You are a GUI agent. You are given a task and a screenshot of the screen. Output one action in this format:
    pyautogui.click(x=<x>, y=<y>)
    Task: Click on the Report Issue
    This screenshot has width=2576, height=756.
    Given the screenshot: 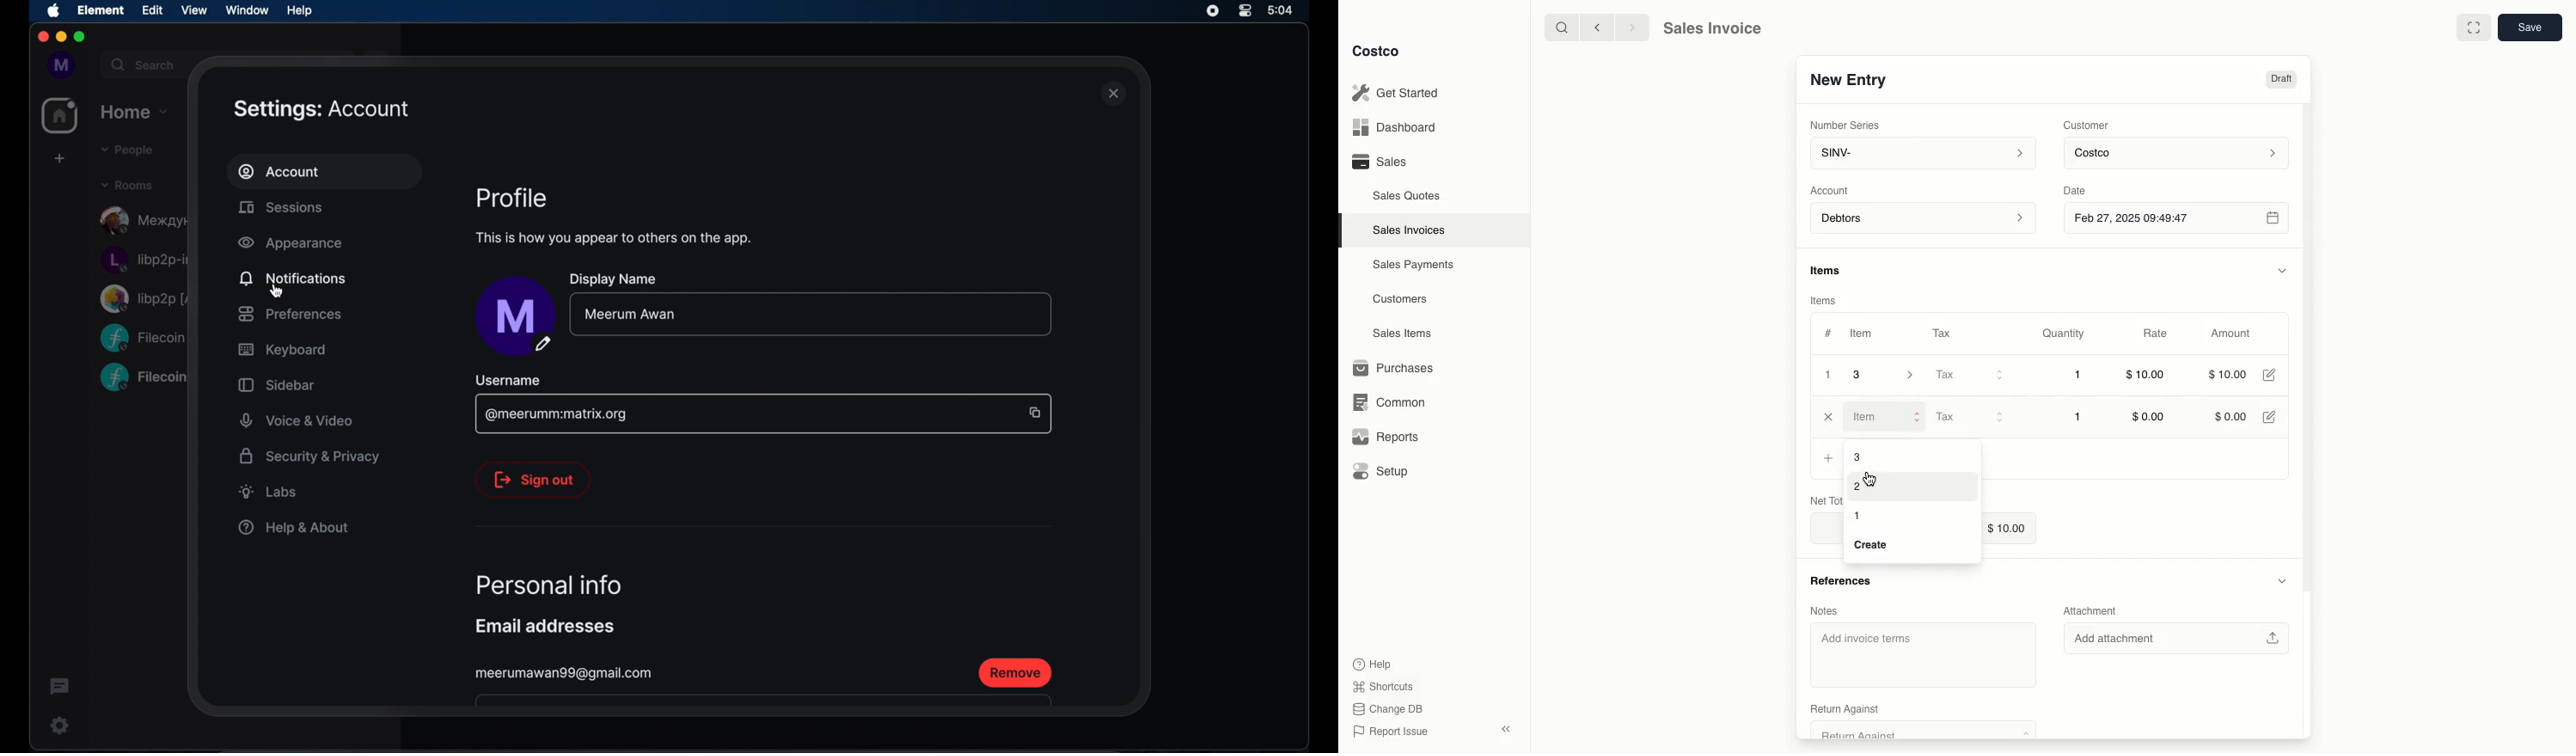 What is the action you would take?
    pyautogui.click(x=1391, y=732)
    